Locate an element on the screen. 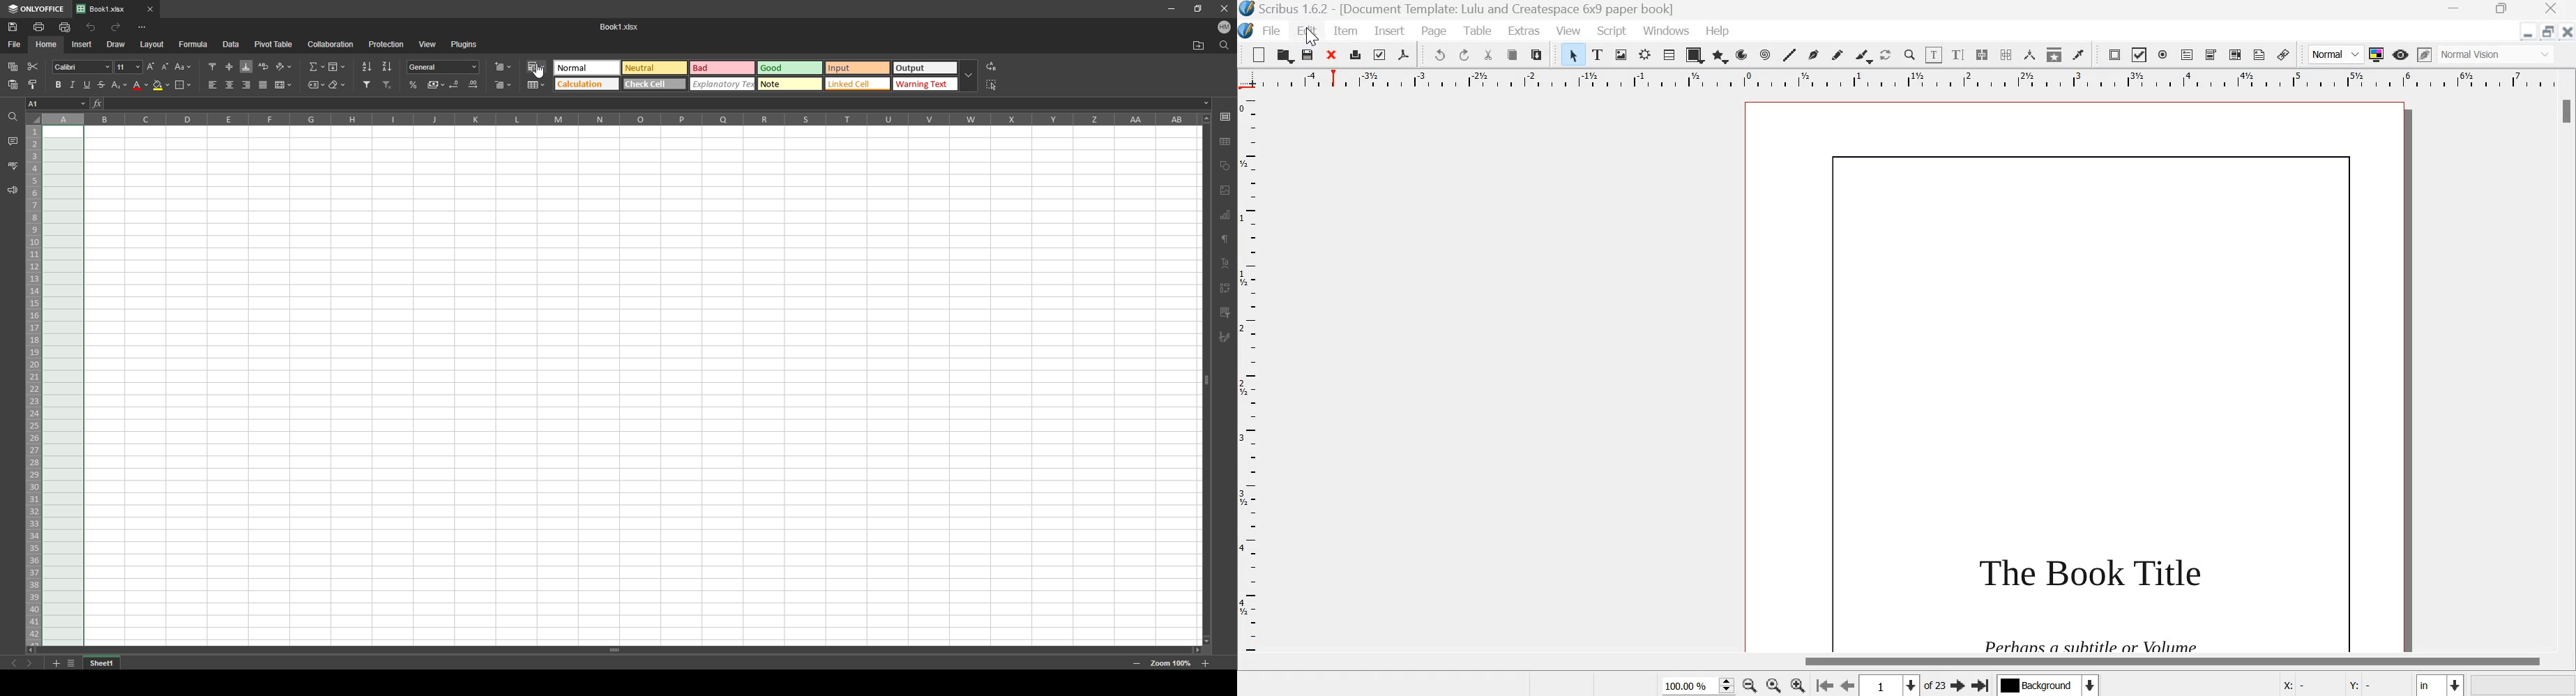  pen tool is located at coordinates (1224, 338).